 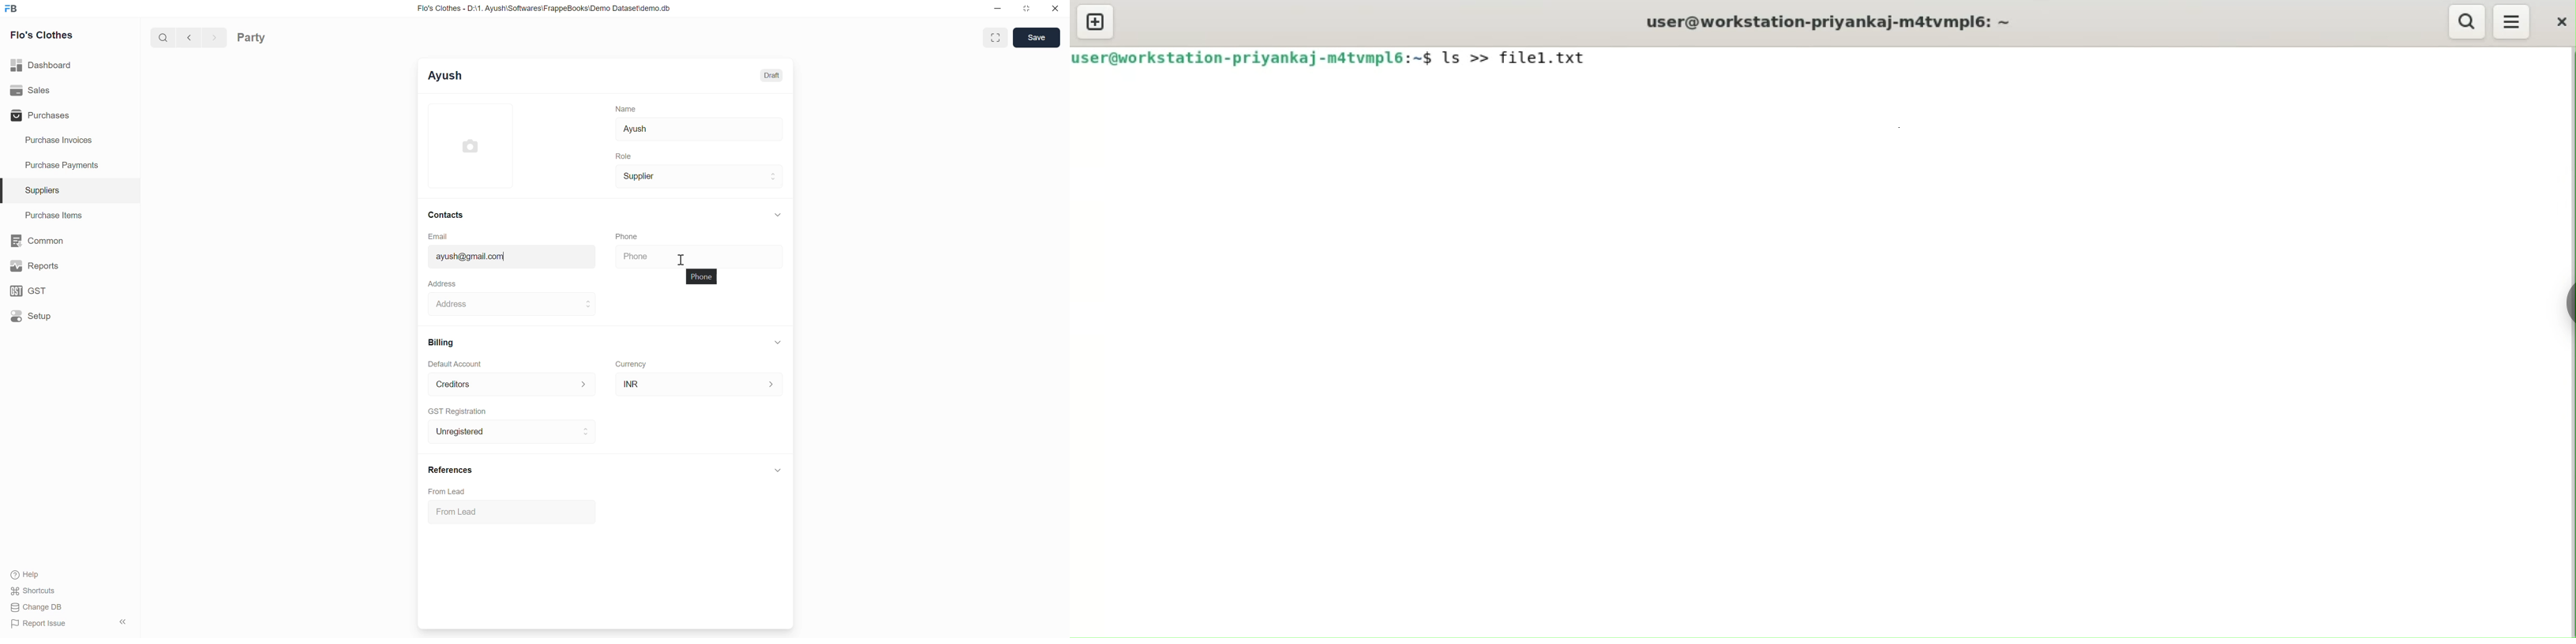 I want to click on Purchase Items, so click(x=70, y=215).